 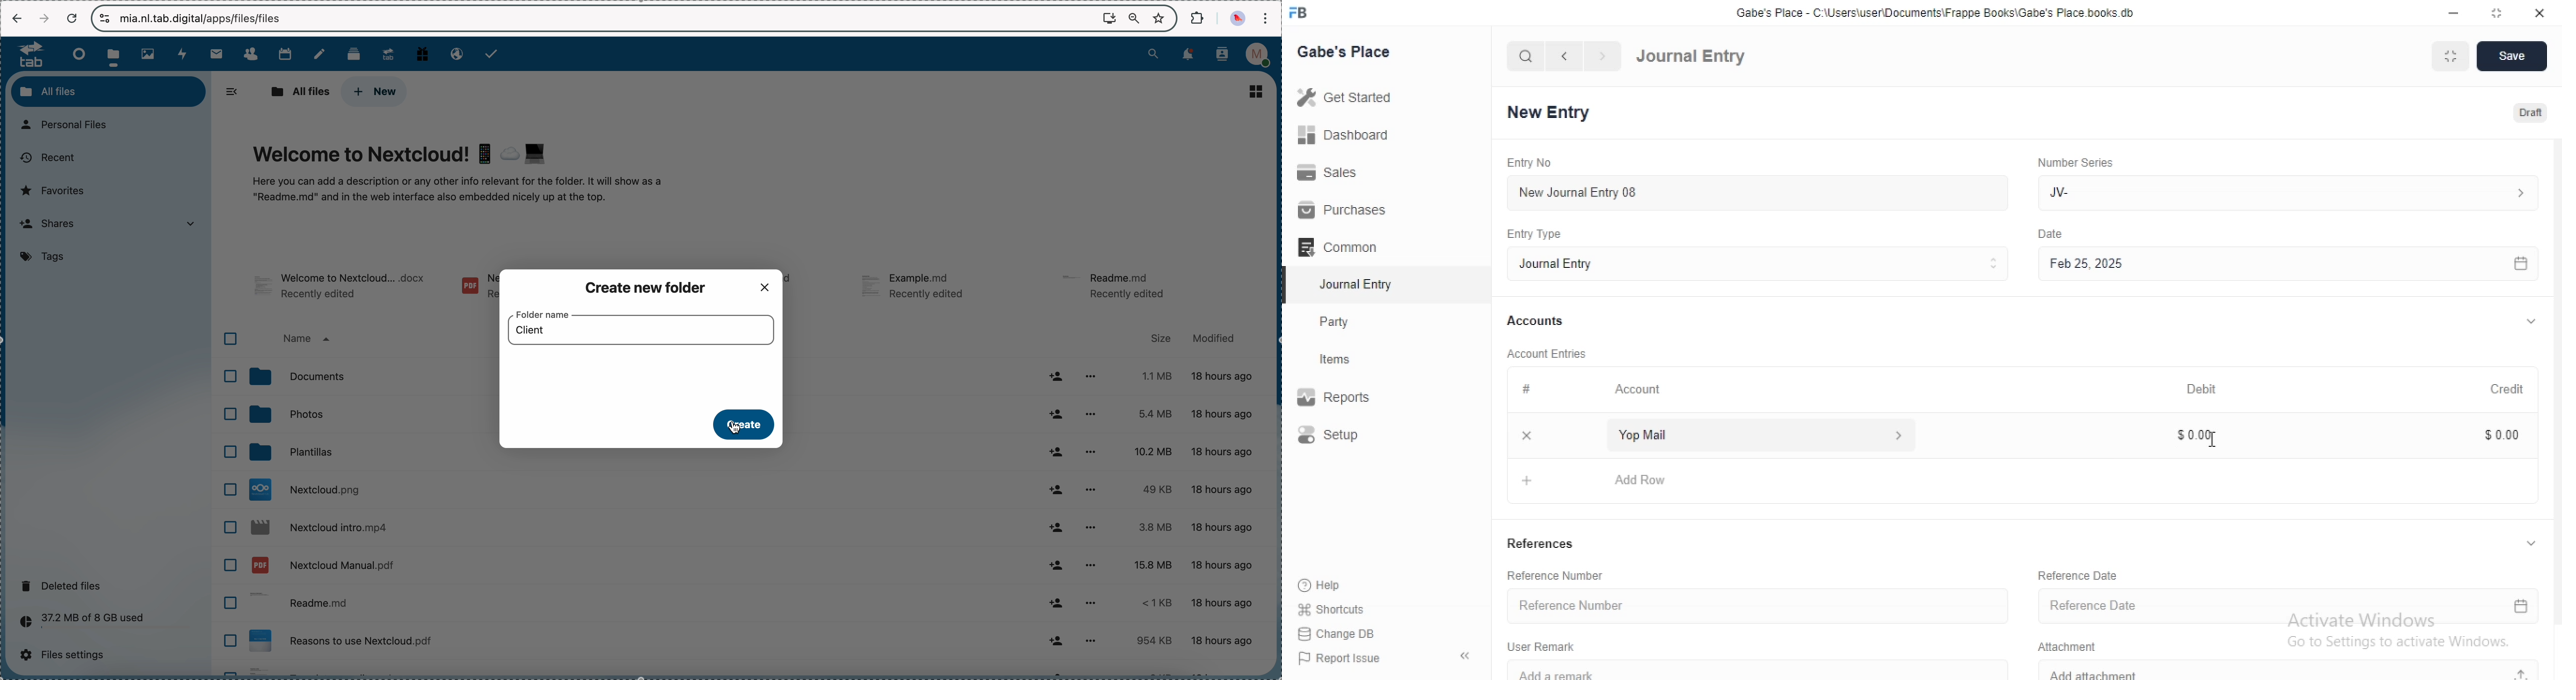 I want to click on personal files, so click(x=69, y=125).